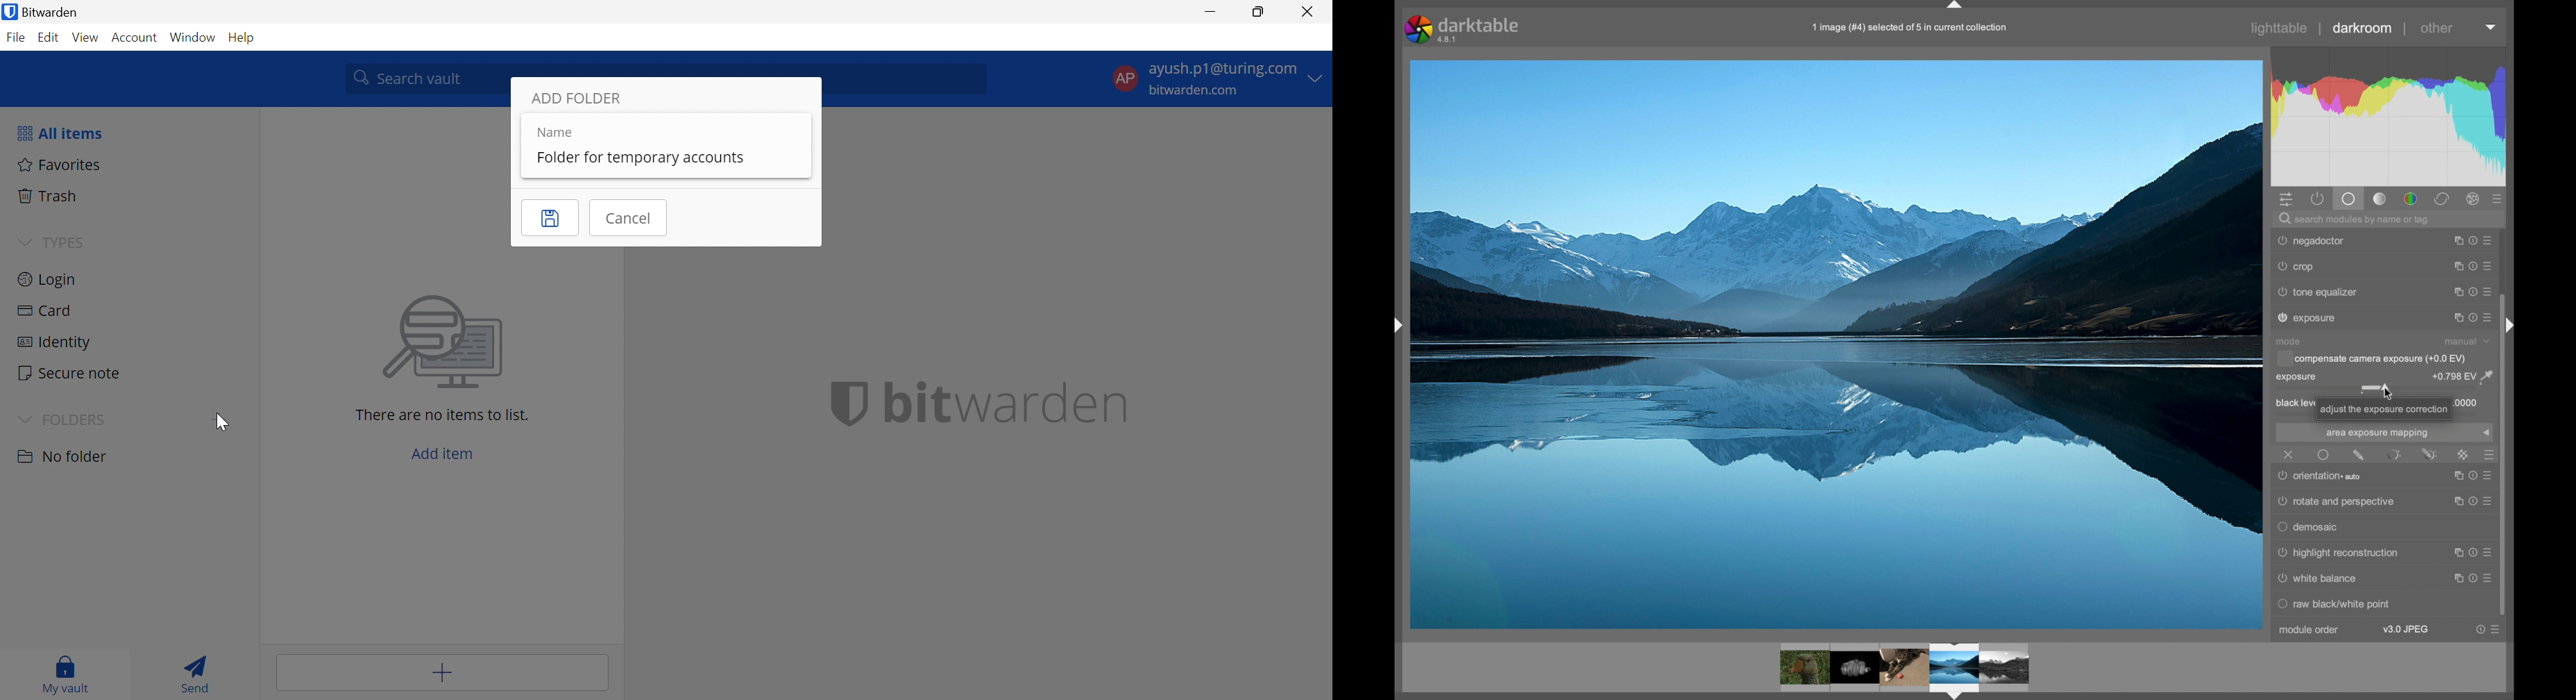 Image resolution: width=2576 pixels, height=700 pixels. Describe the element at coordinates (2336, 605) in the screenshot. I see `raw black/white point` at that location.